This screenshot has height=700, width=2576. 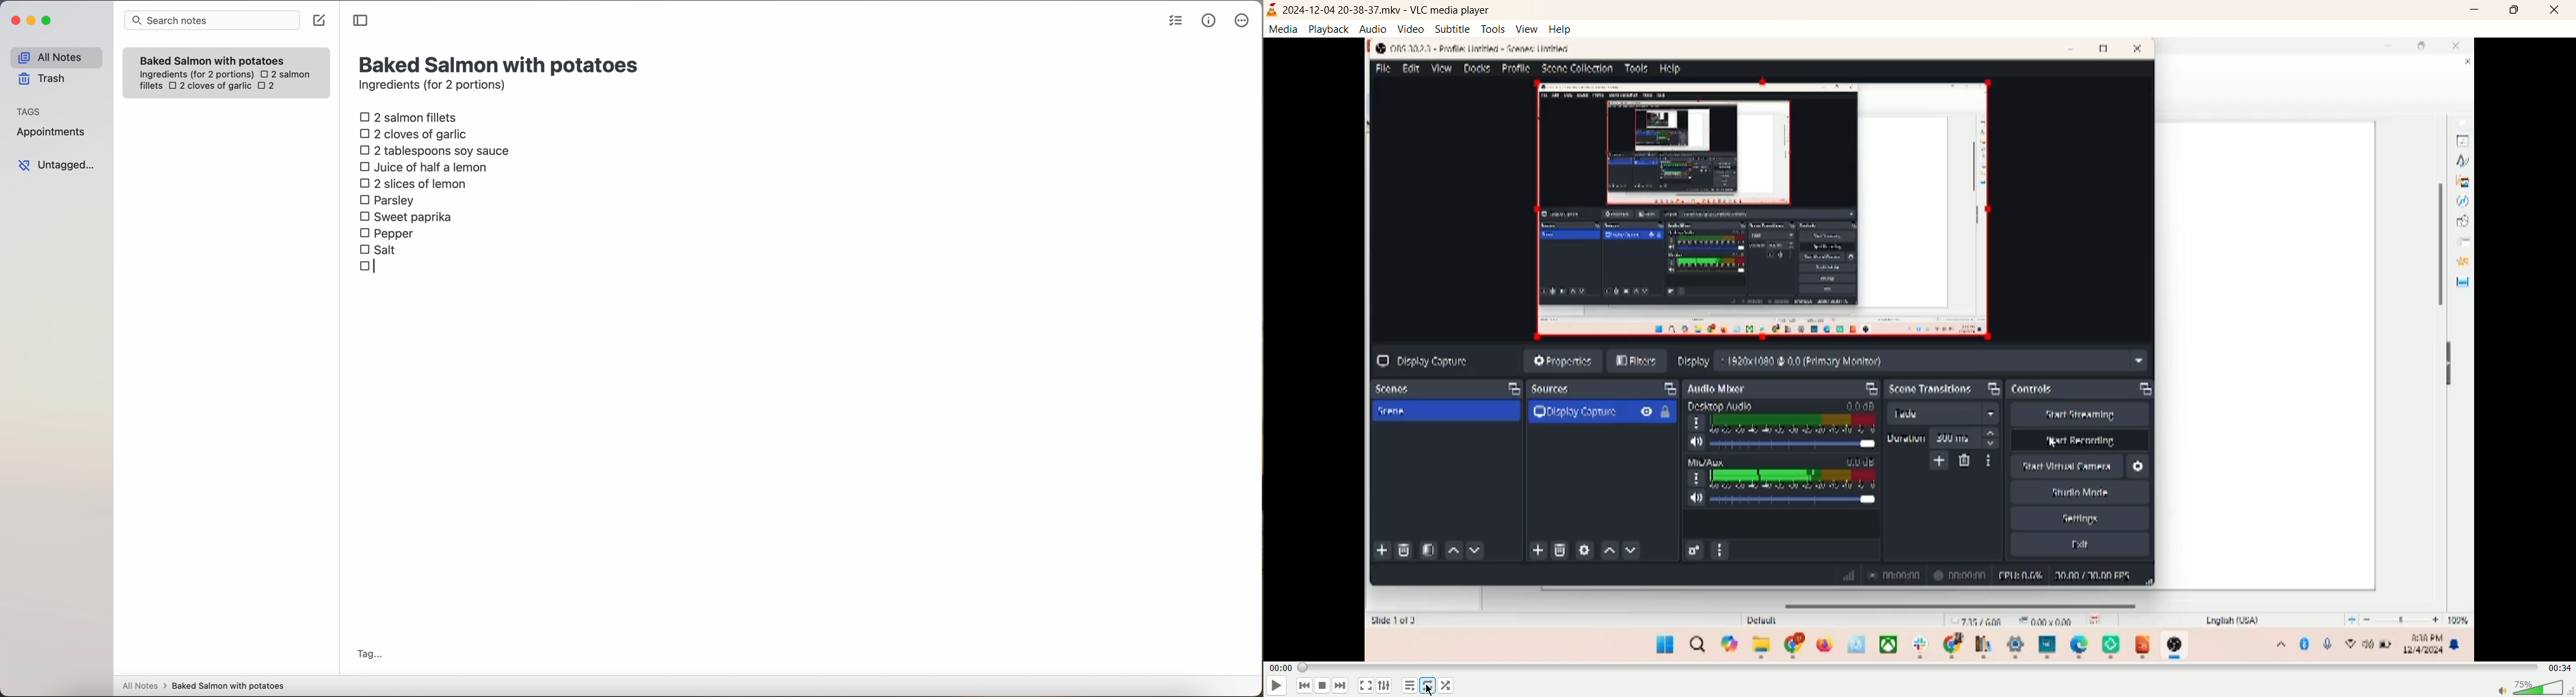 What do you see at coordinates (1373, 28) in the screenshot?
I see `audio` at bounding box center [1373, 28].